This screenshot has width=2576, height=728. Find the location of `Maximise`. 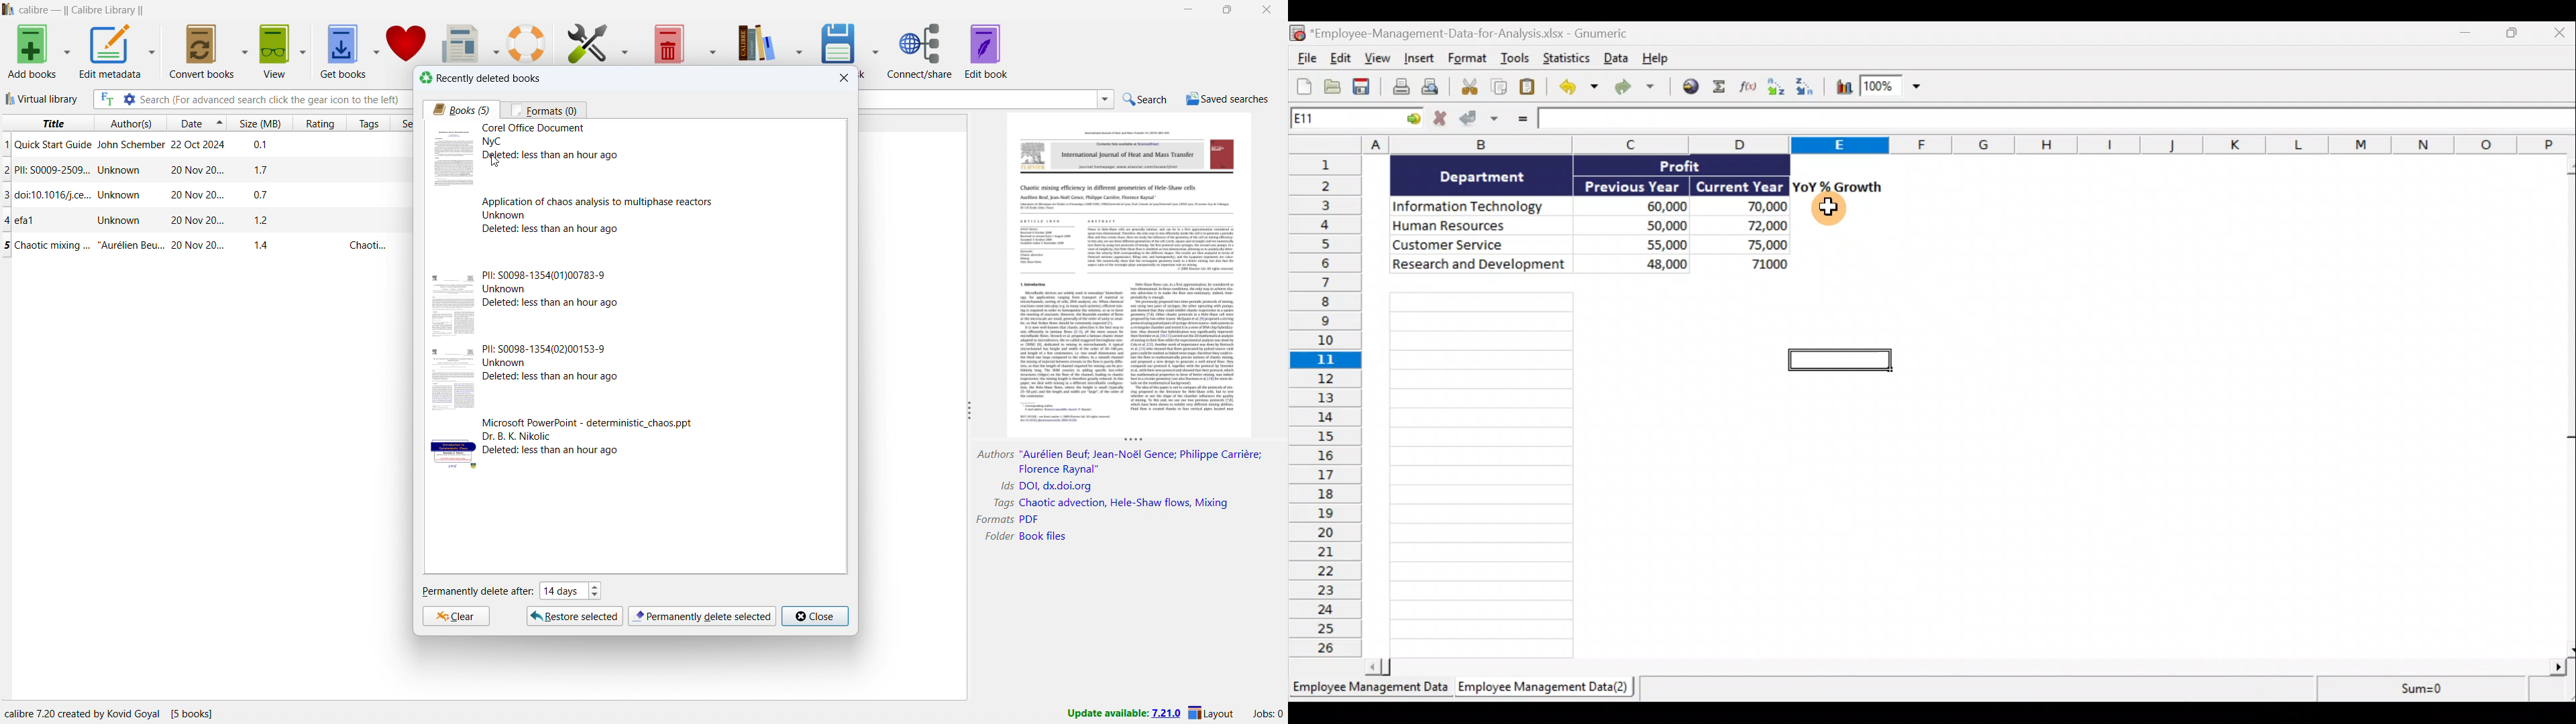

Maximise is located at coordinates (2516, 33).